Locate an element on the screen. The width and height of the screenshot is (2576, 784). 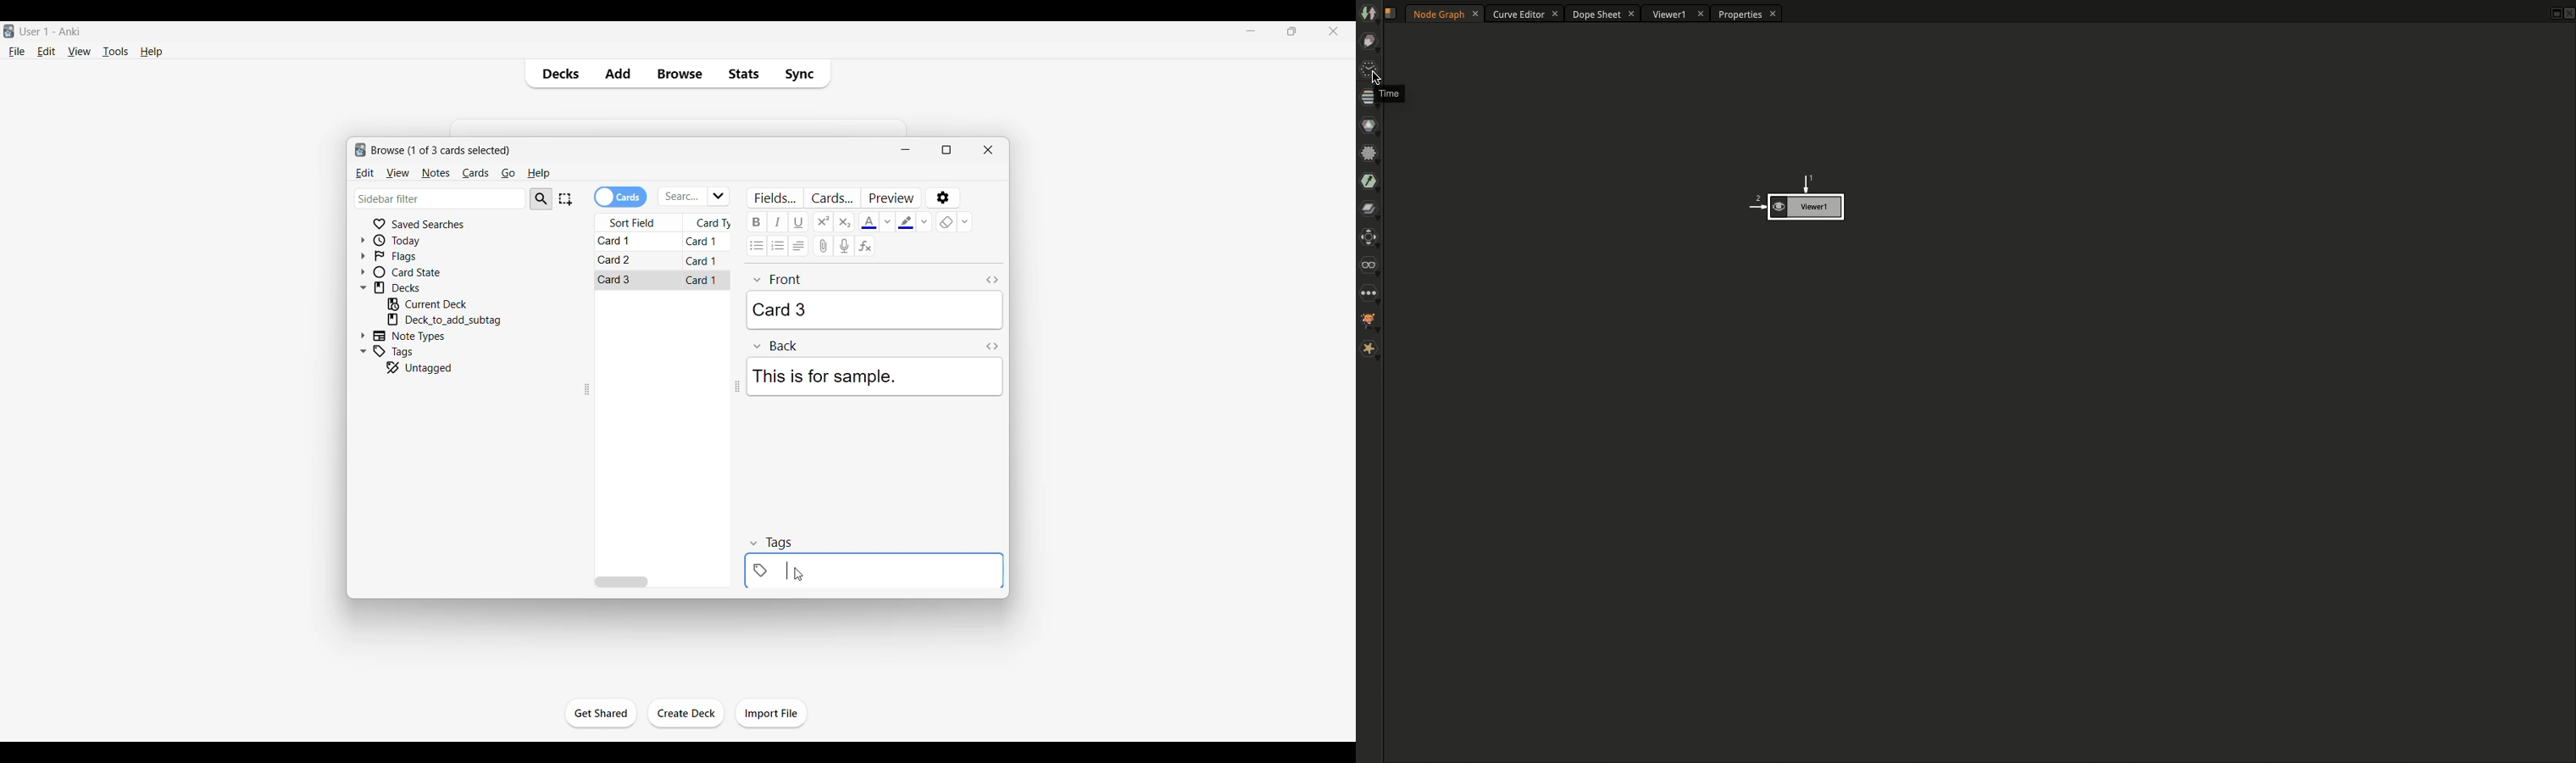
Card 3 is located at coordinates (617, 279).